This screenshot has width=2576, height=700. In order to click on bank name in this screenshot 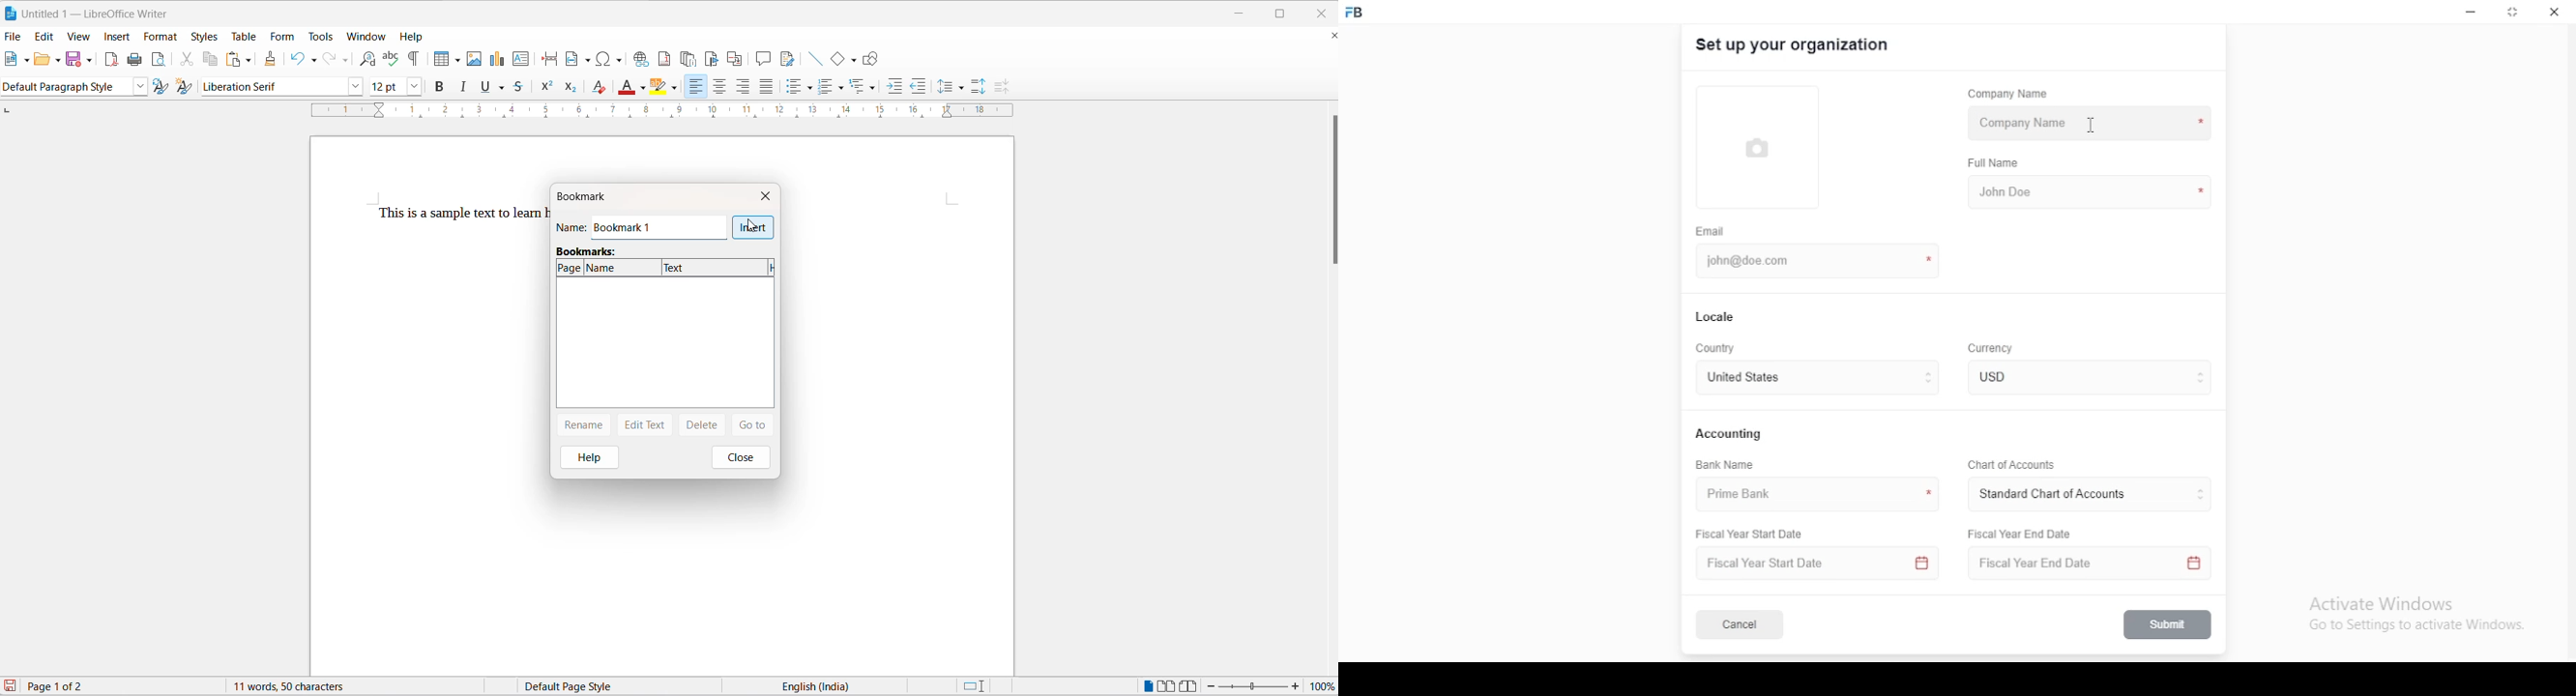, I will do `click(1726, 465)`.